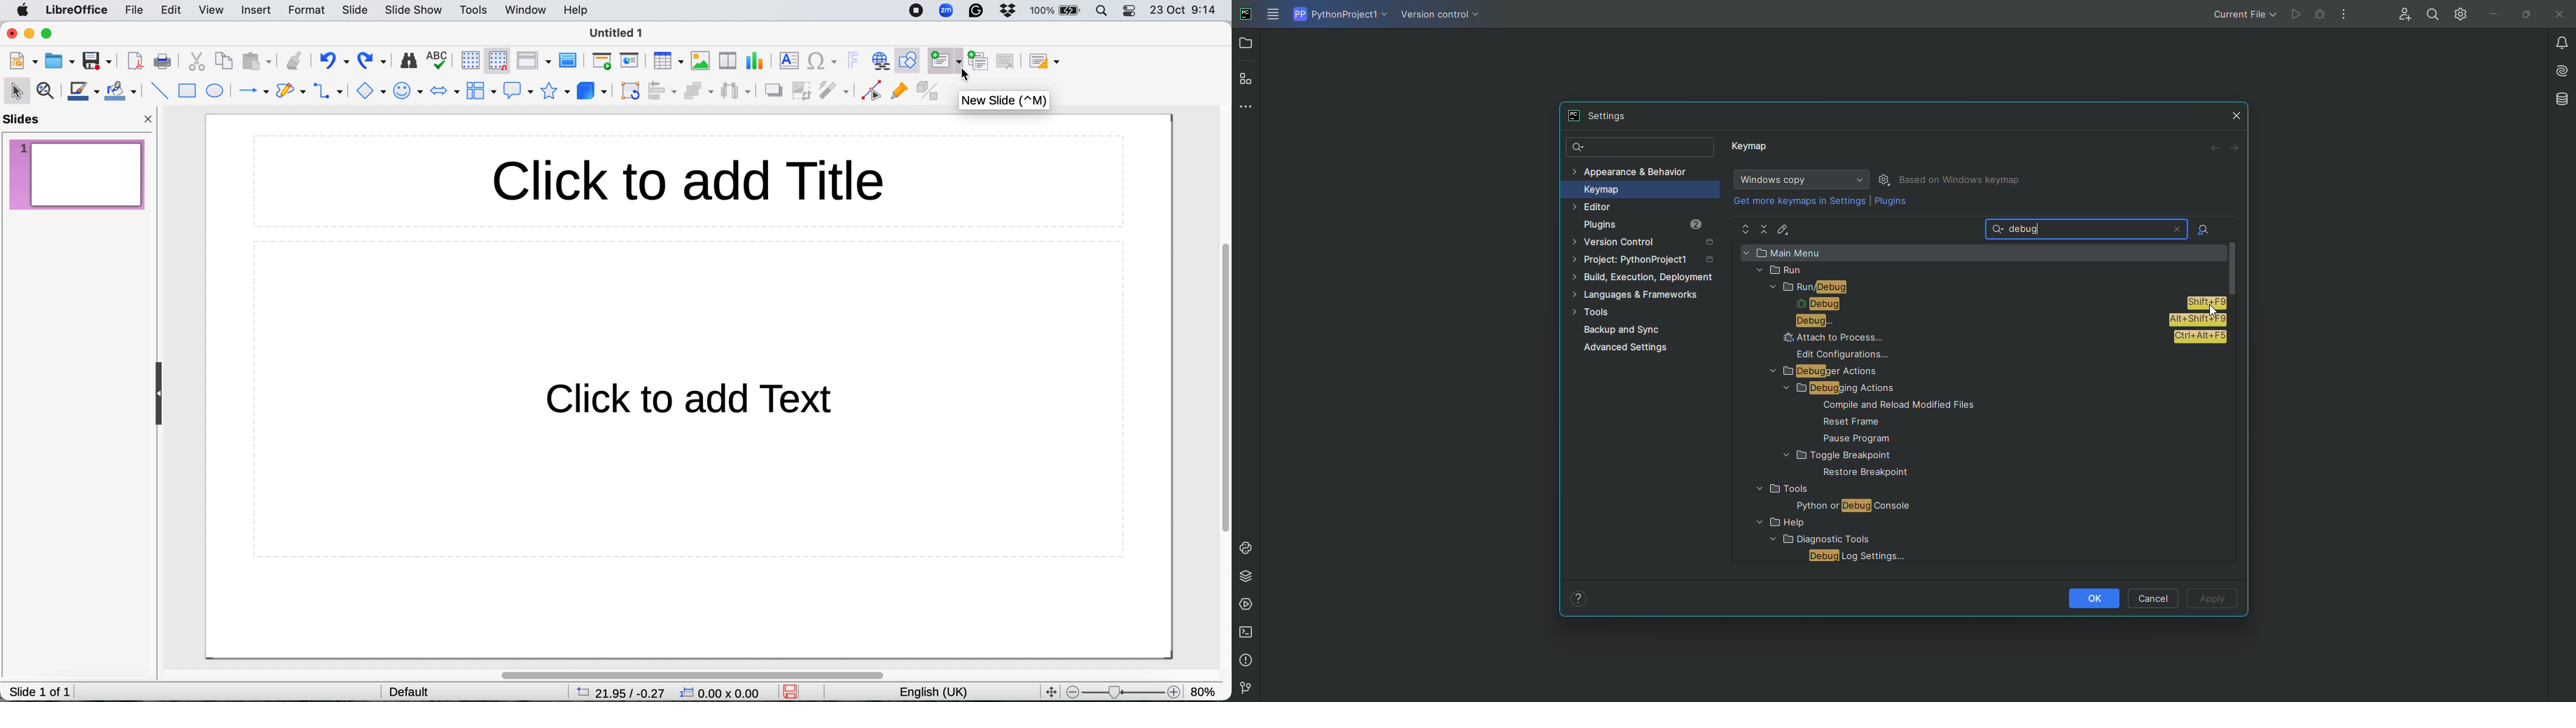 The image size is (2576, 728). Describe the element at coordinates (1249, 576) in the screenshot. I see `Packages` at that location.